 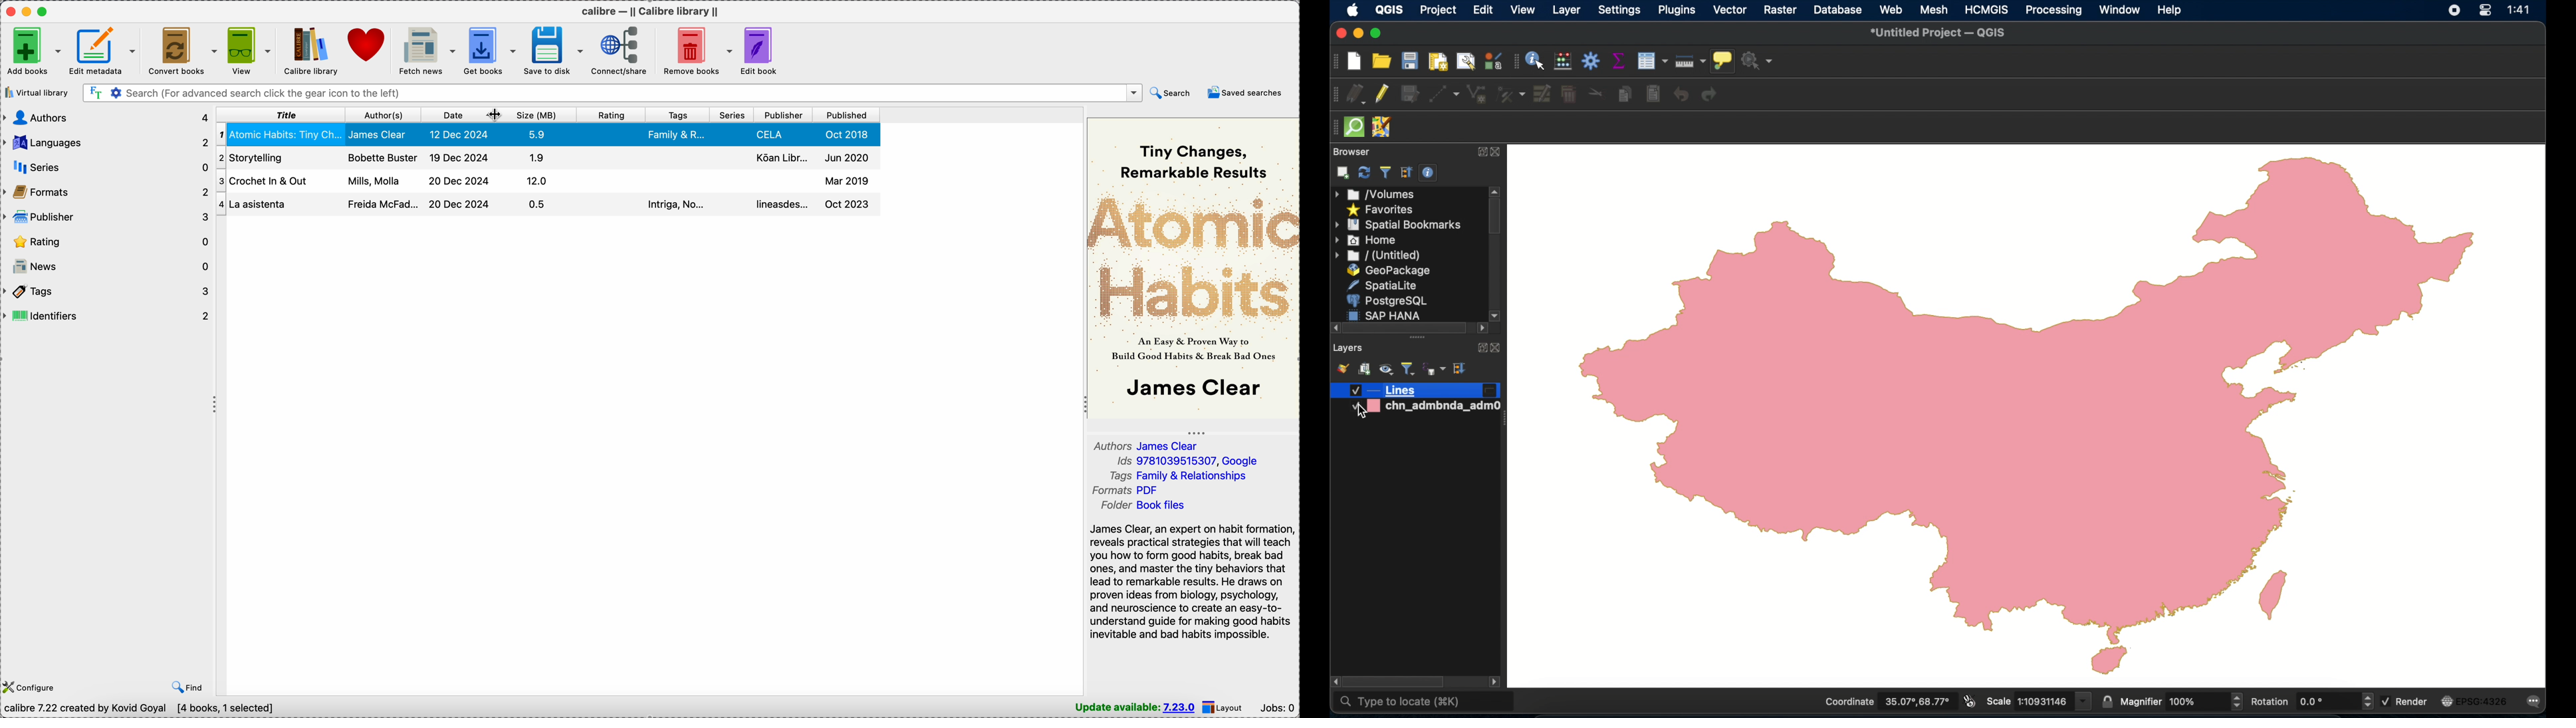 I want to click on cursor, so click(x=494, y=115).